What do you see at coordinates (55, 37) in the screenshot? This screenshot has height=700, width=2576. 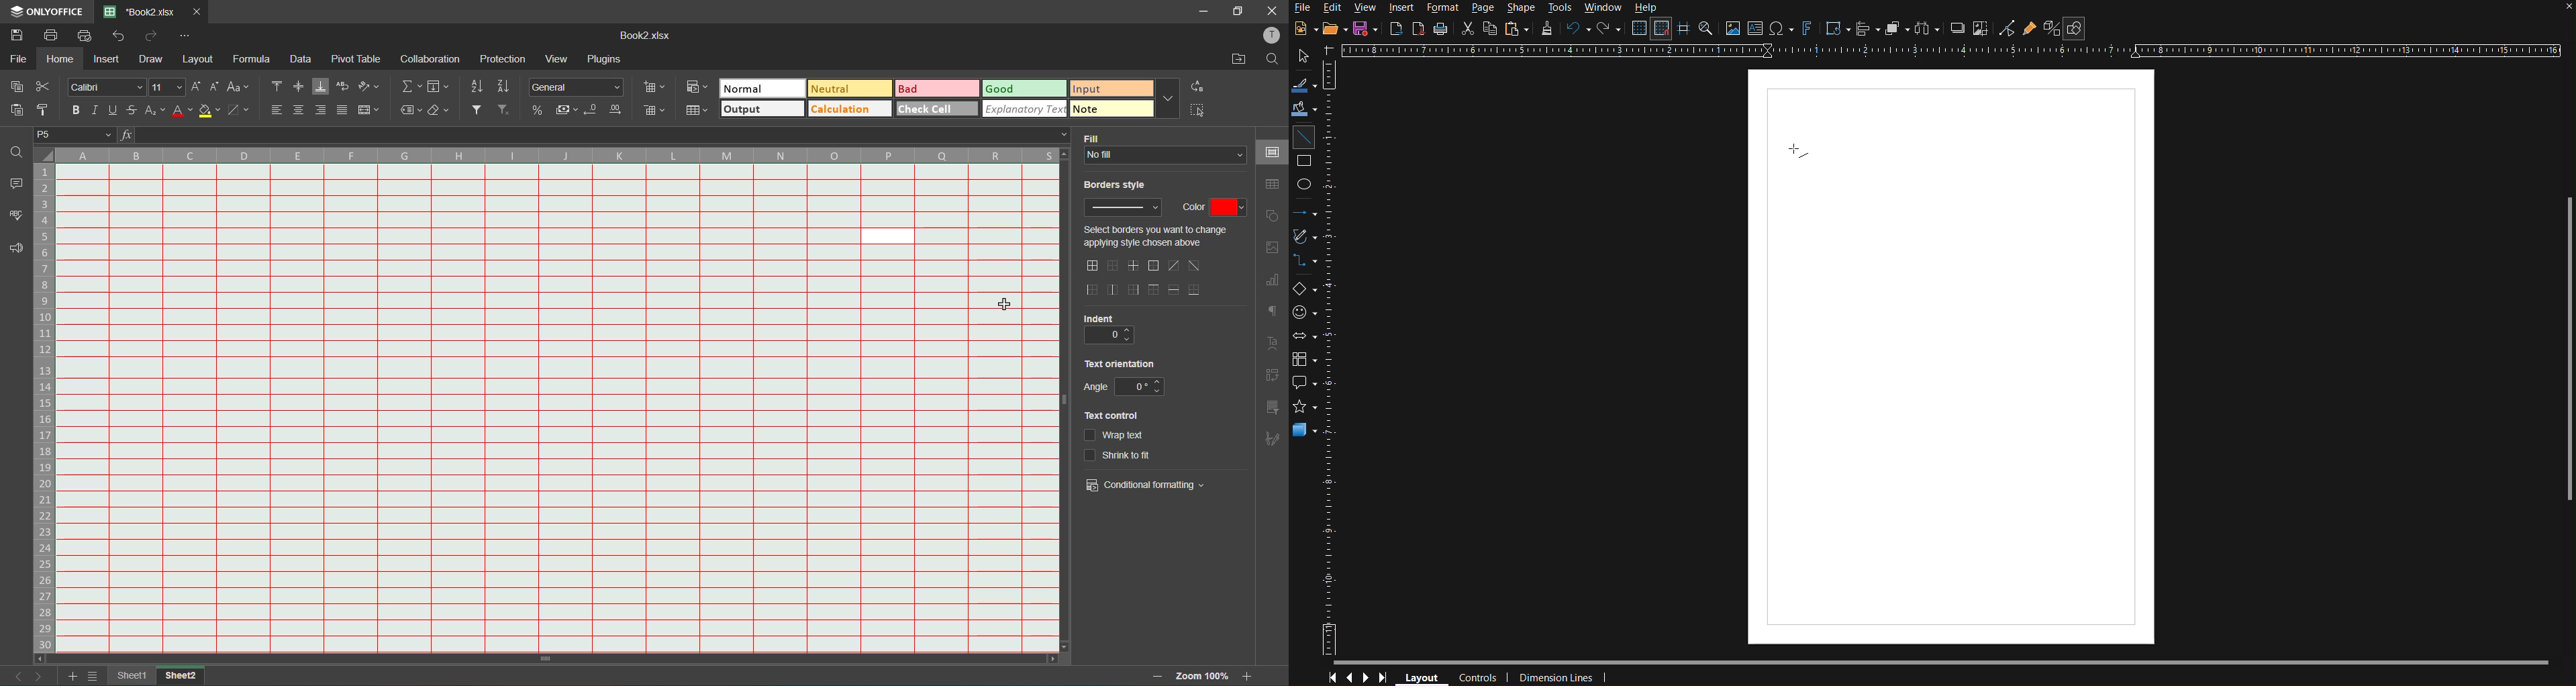 I see `print` at bounding box center [55, 37].